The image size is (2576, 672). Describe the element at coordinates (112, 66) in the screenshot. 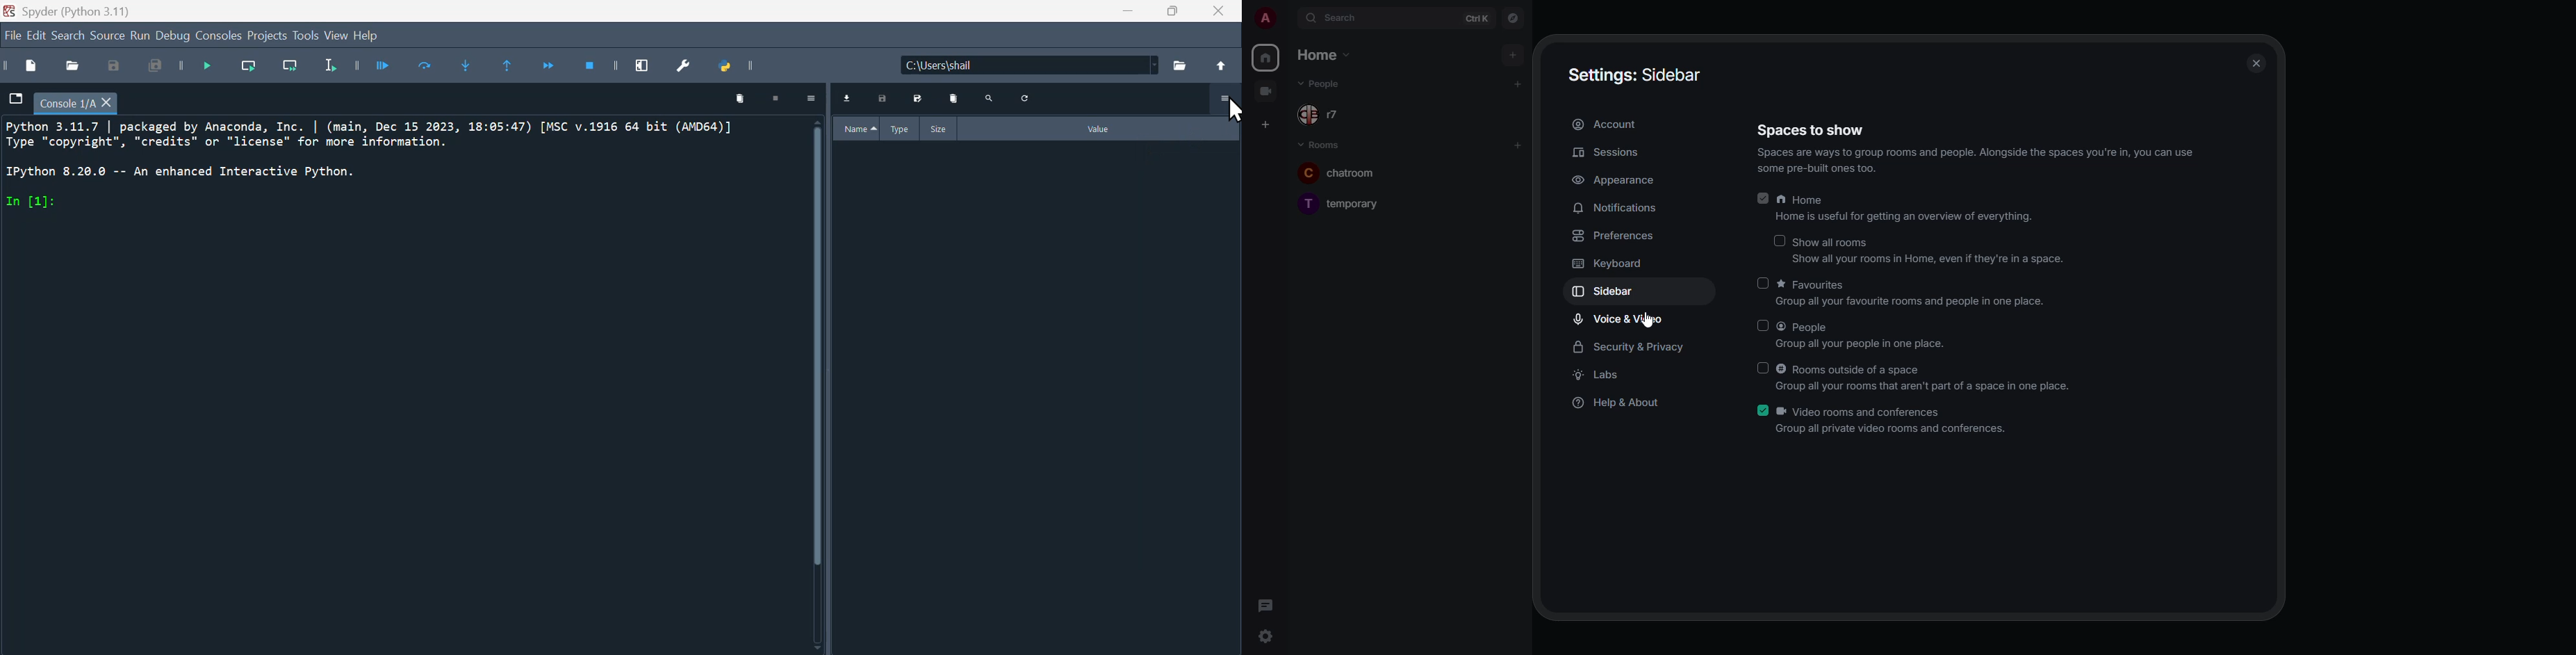

I see `Save as` at that location.